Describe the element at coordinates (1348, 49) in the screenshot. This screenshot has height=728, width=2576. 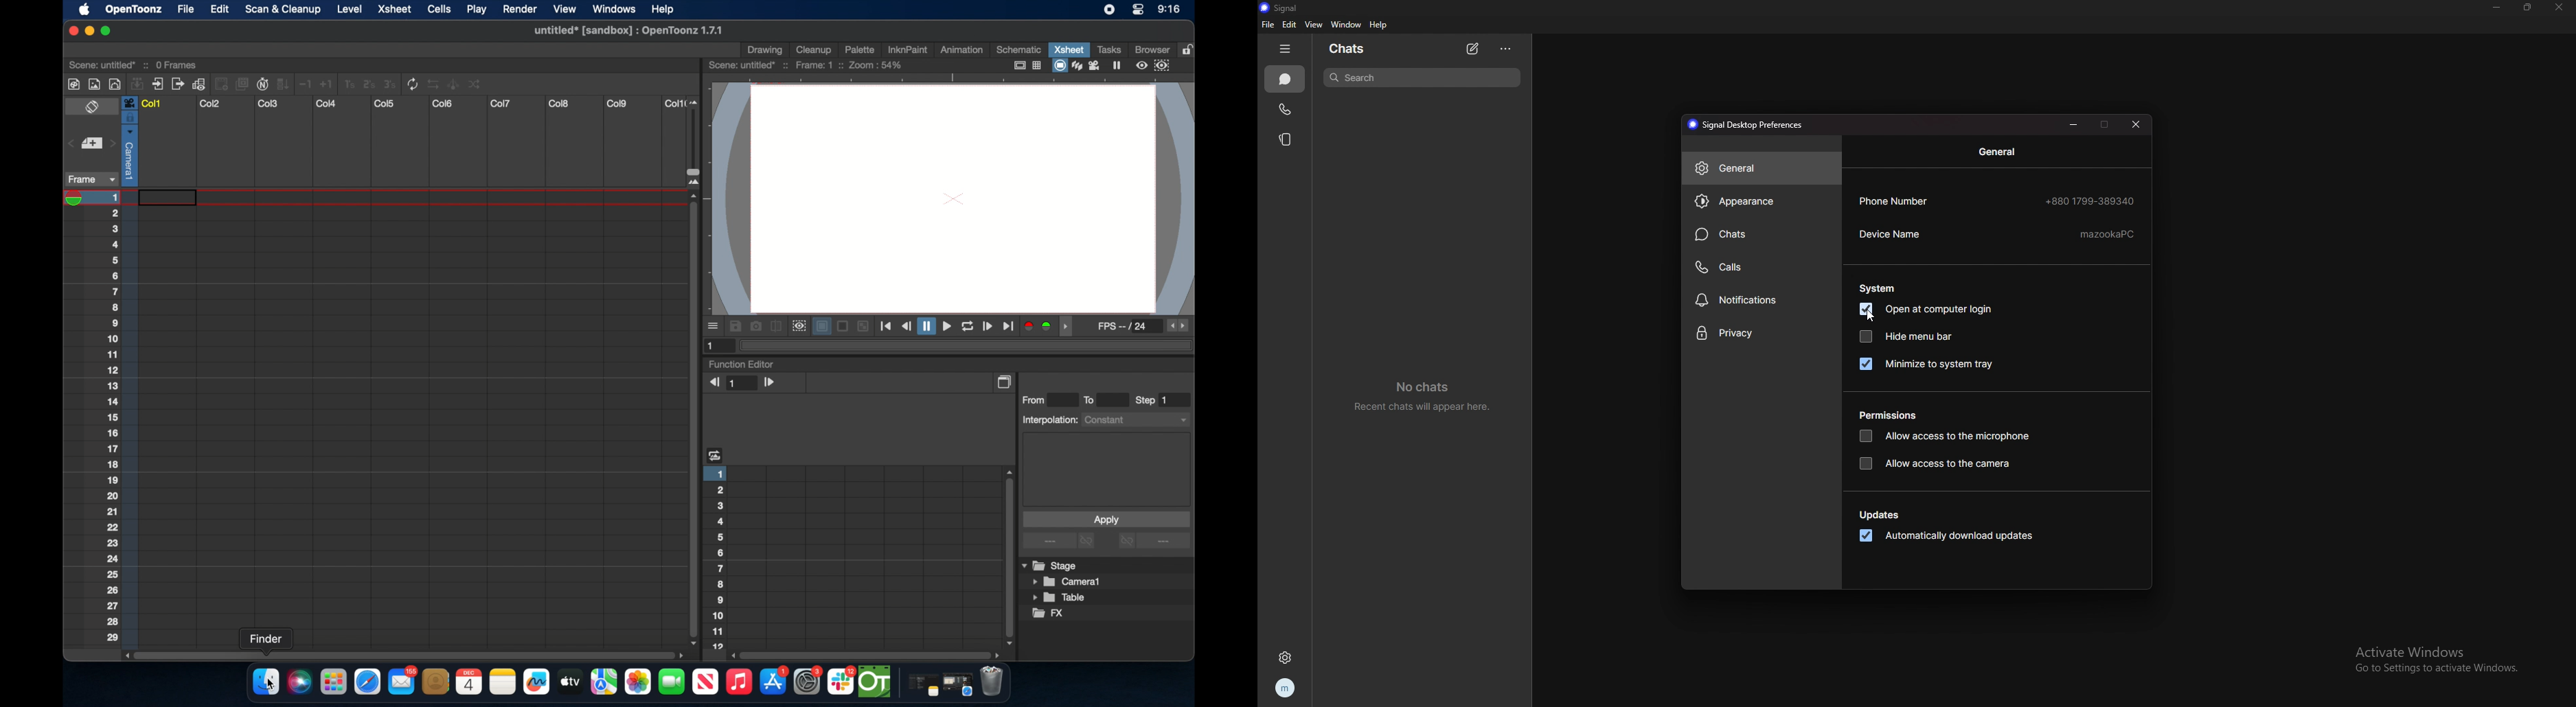
I see `chats` at that location.